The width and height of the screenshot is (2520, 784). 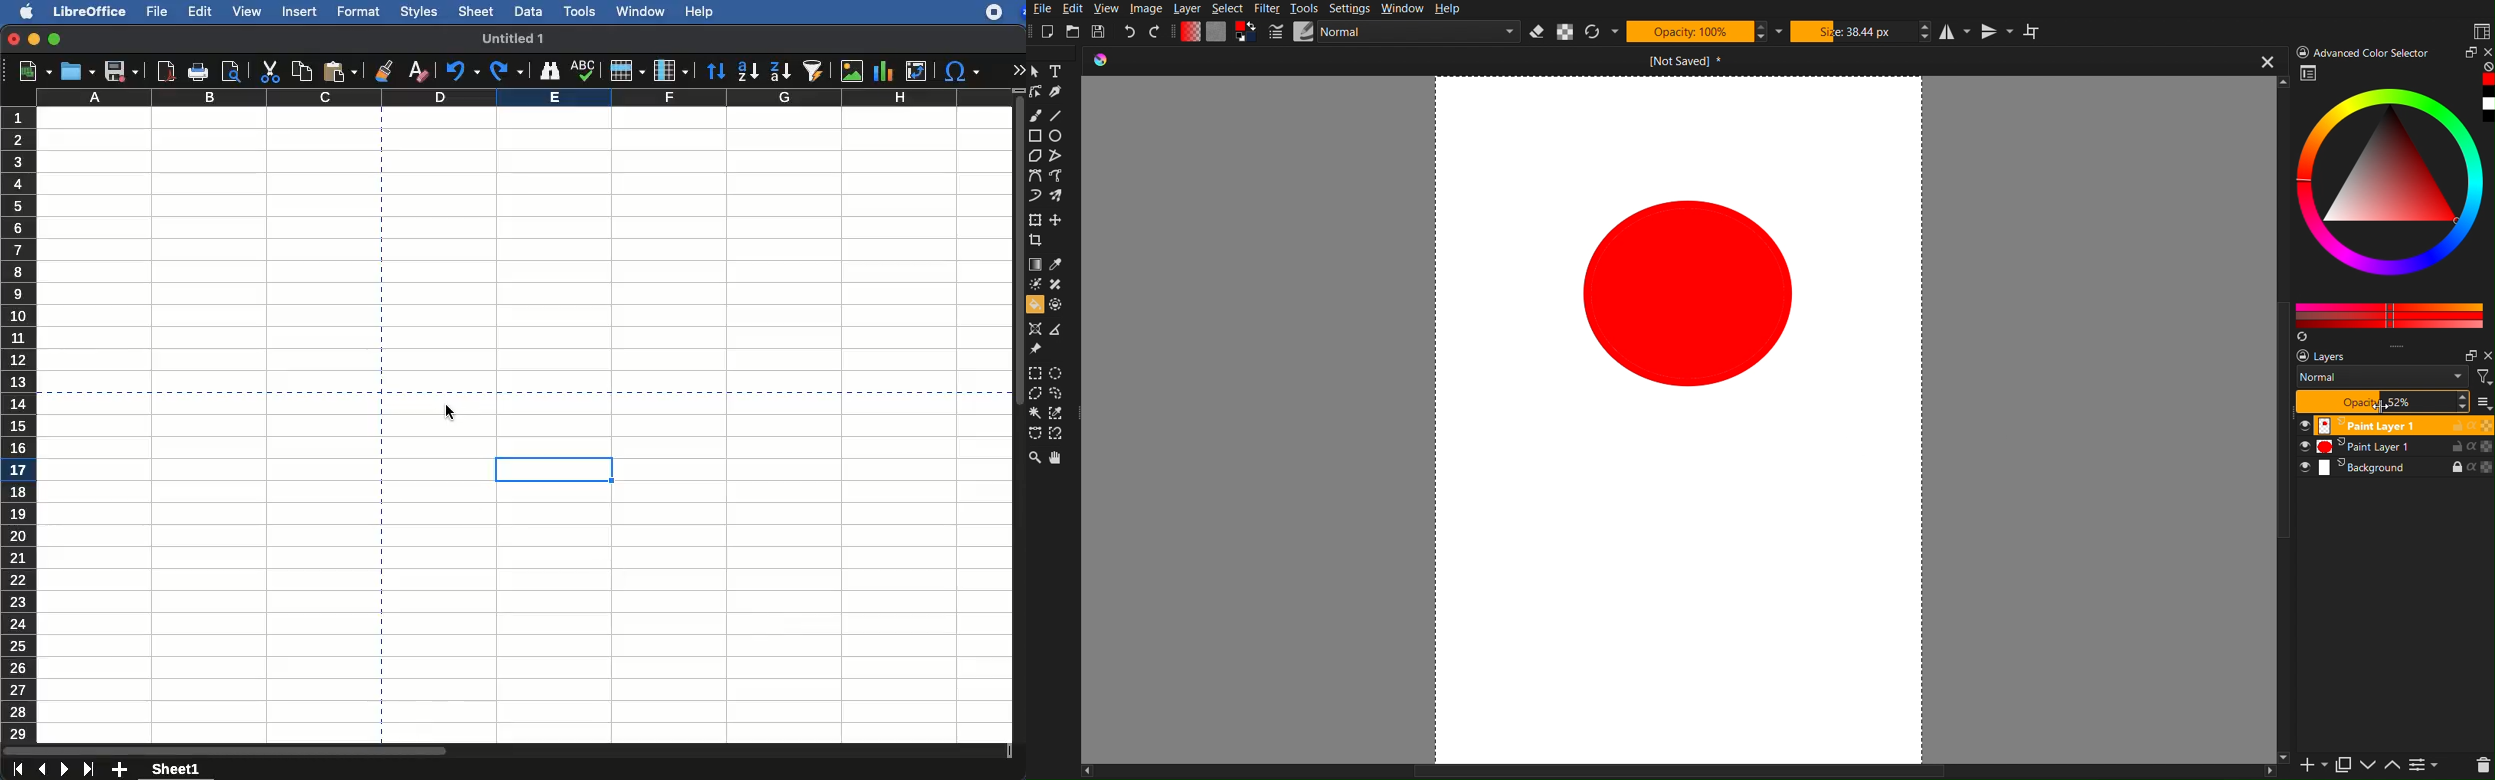 What do you see at coordinates (1059, 394) in the screenshot?
I see `Lasso` at bounding box center [1059, 394].